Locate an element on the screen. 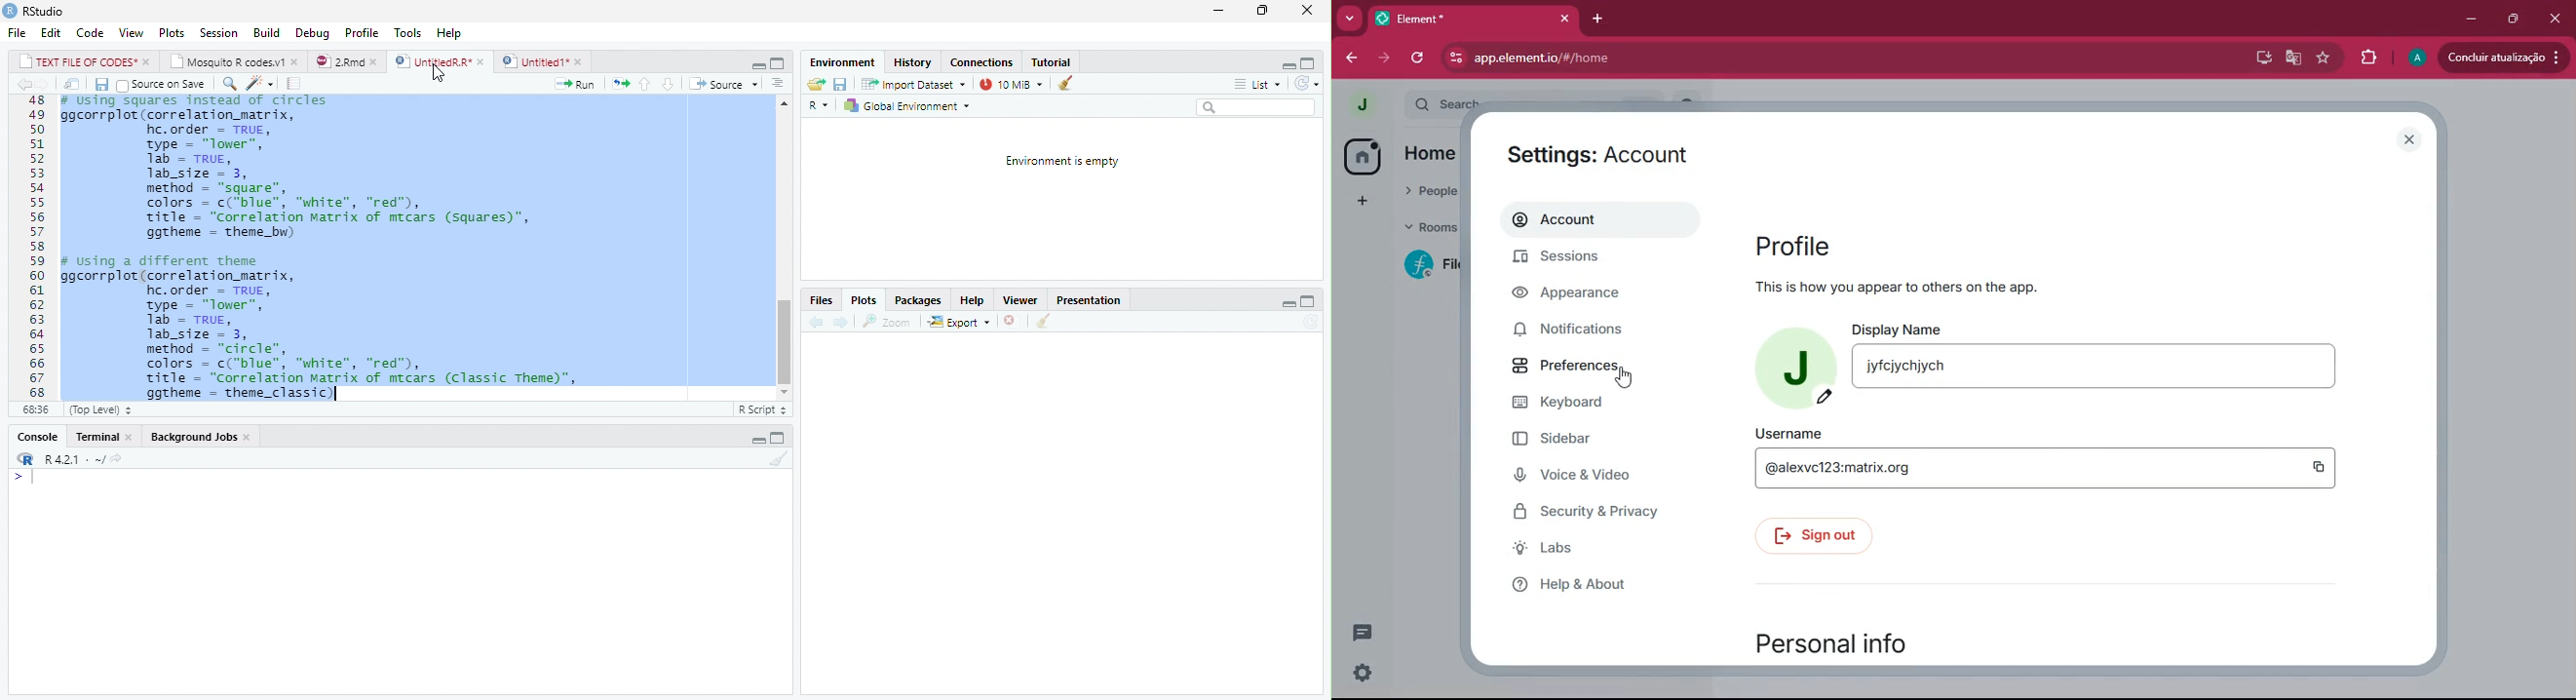 The height and width of the screenshot is (700, 2576). profile is located at coordinates (1801, 243).